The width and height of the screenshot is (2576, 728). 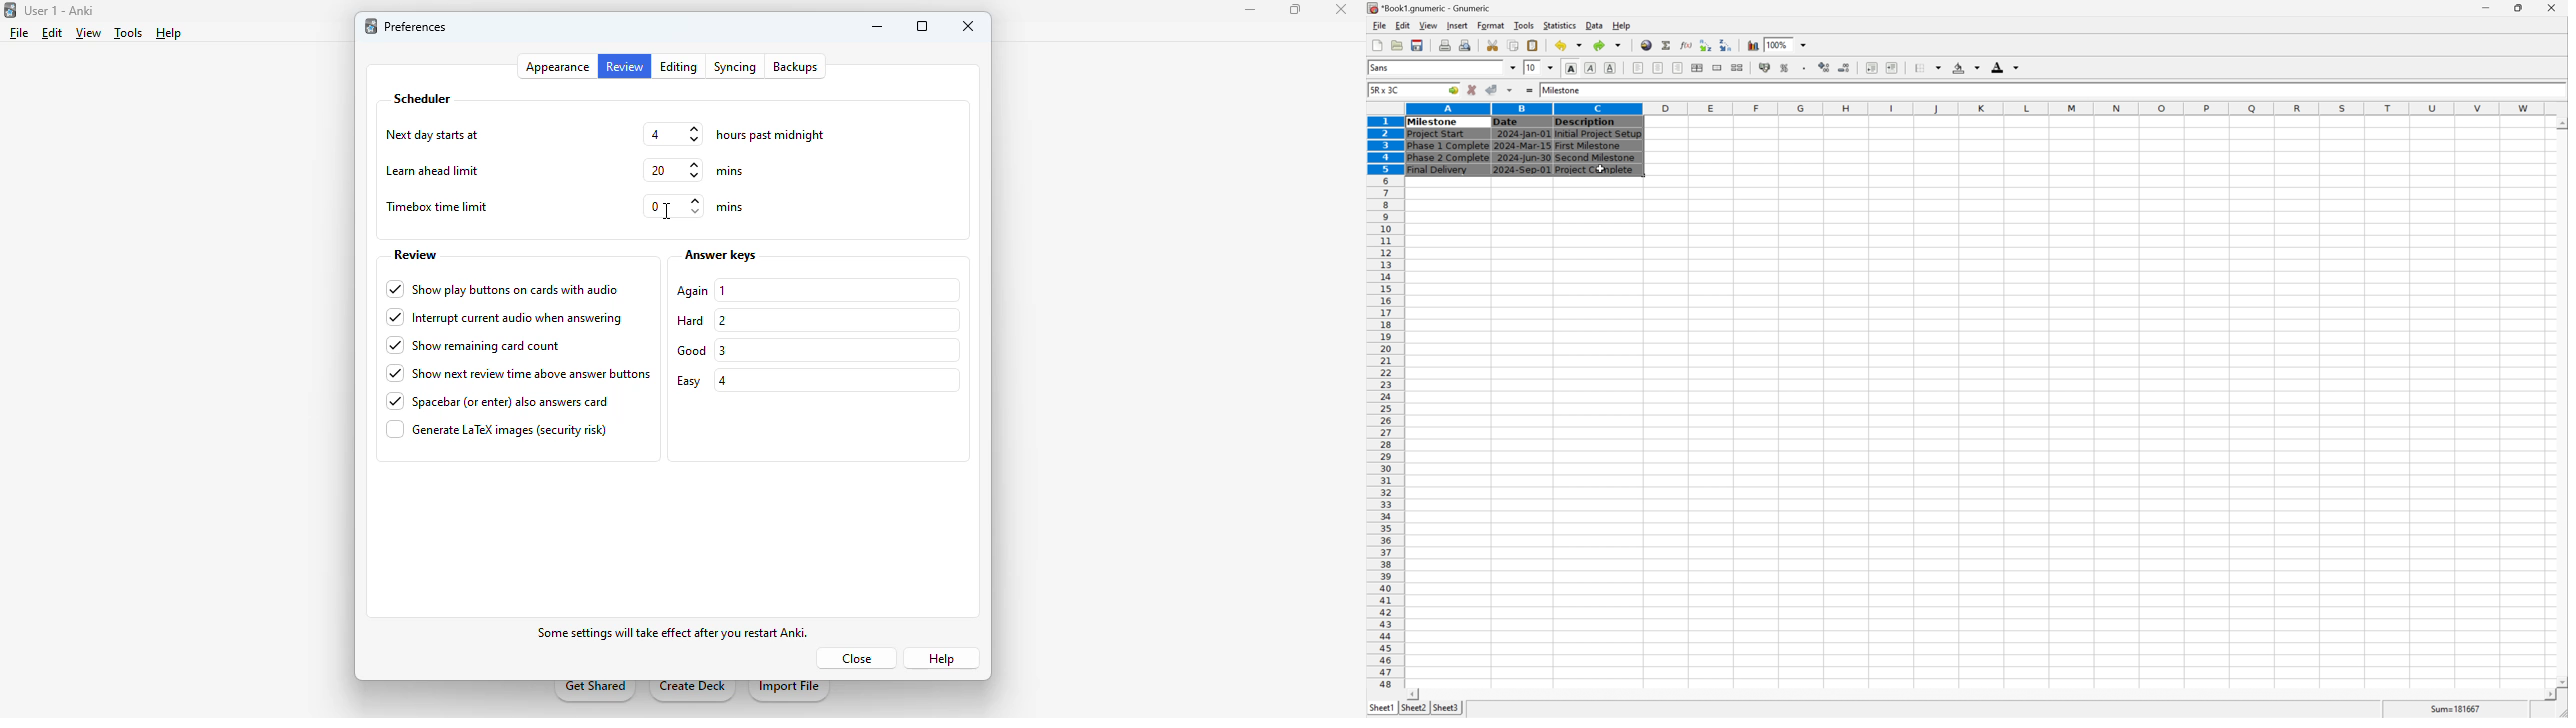 What do you see at coordinates (693, 691) in the screenshot?
I see `create deck` at bounding box center [693, 691].